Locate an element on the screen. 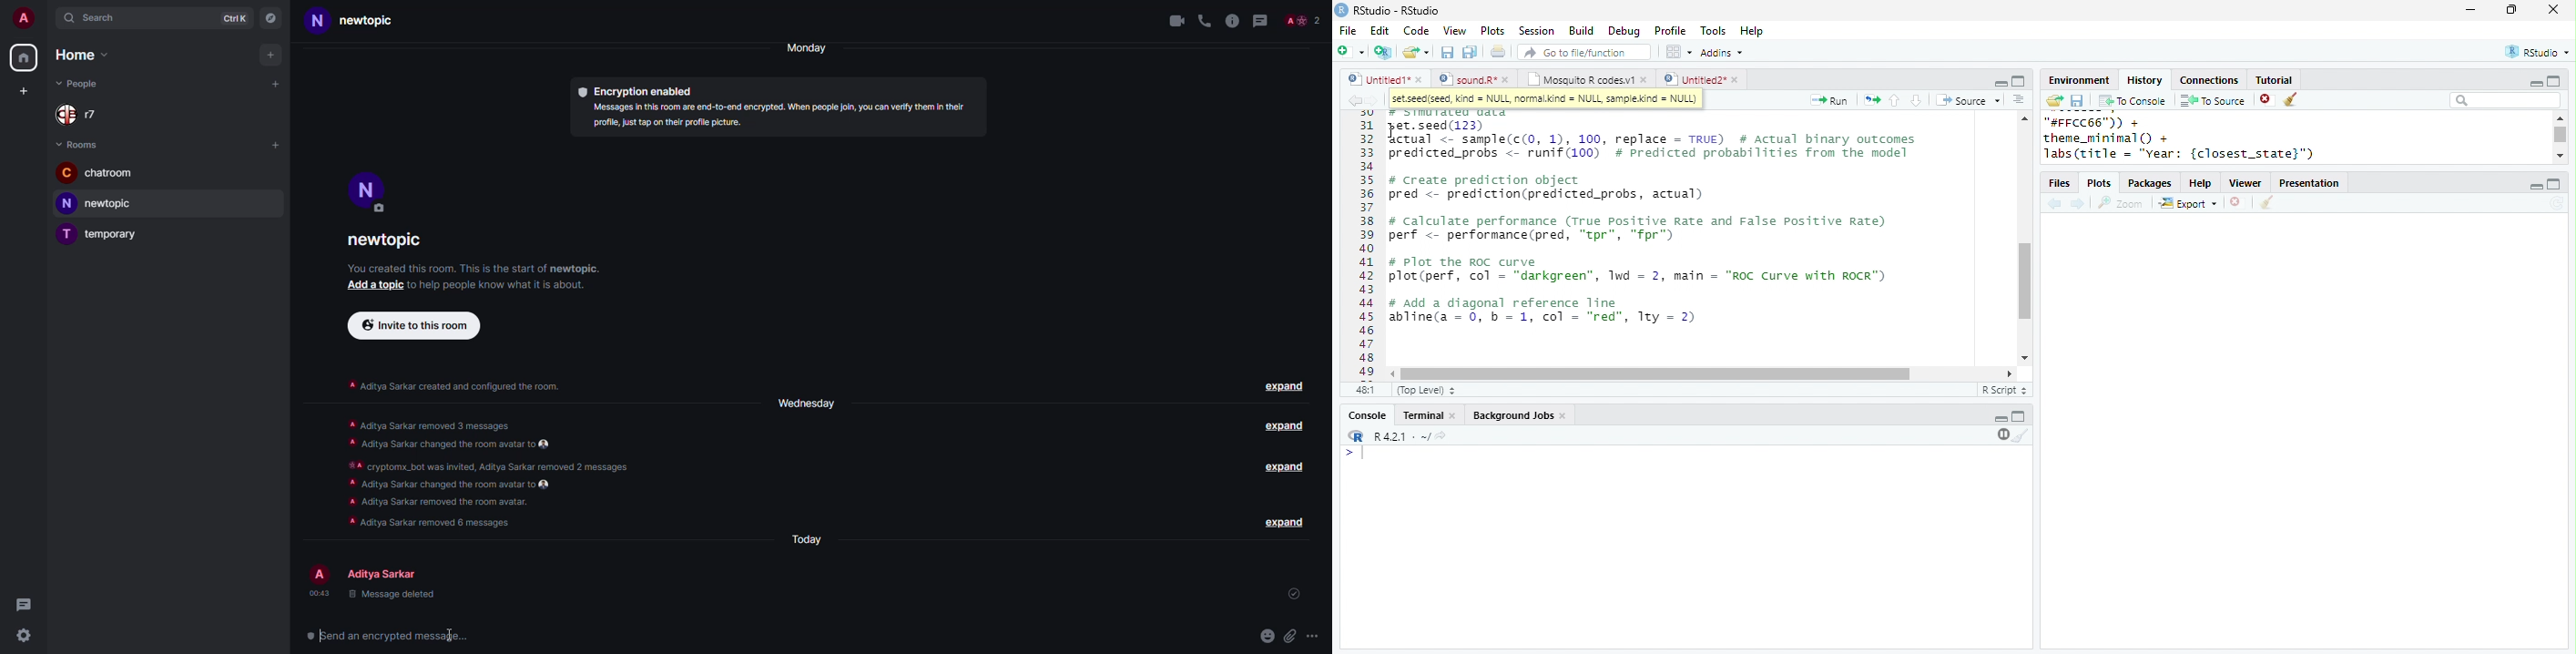 The width and height of the screenshot is (2576, 672). Session is located at coordinates (1536, 31).